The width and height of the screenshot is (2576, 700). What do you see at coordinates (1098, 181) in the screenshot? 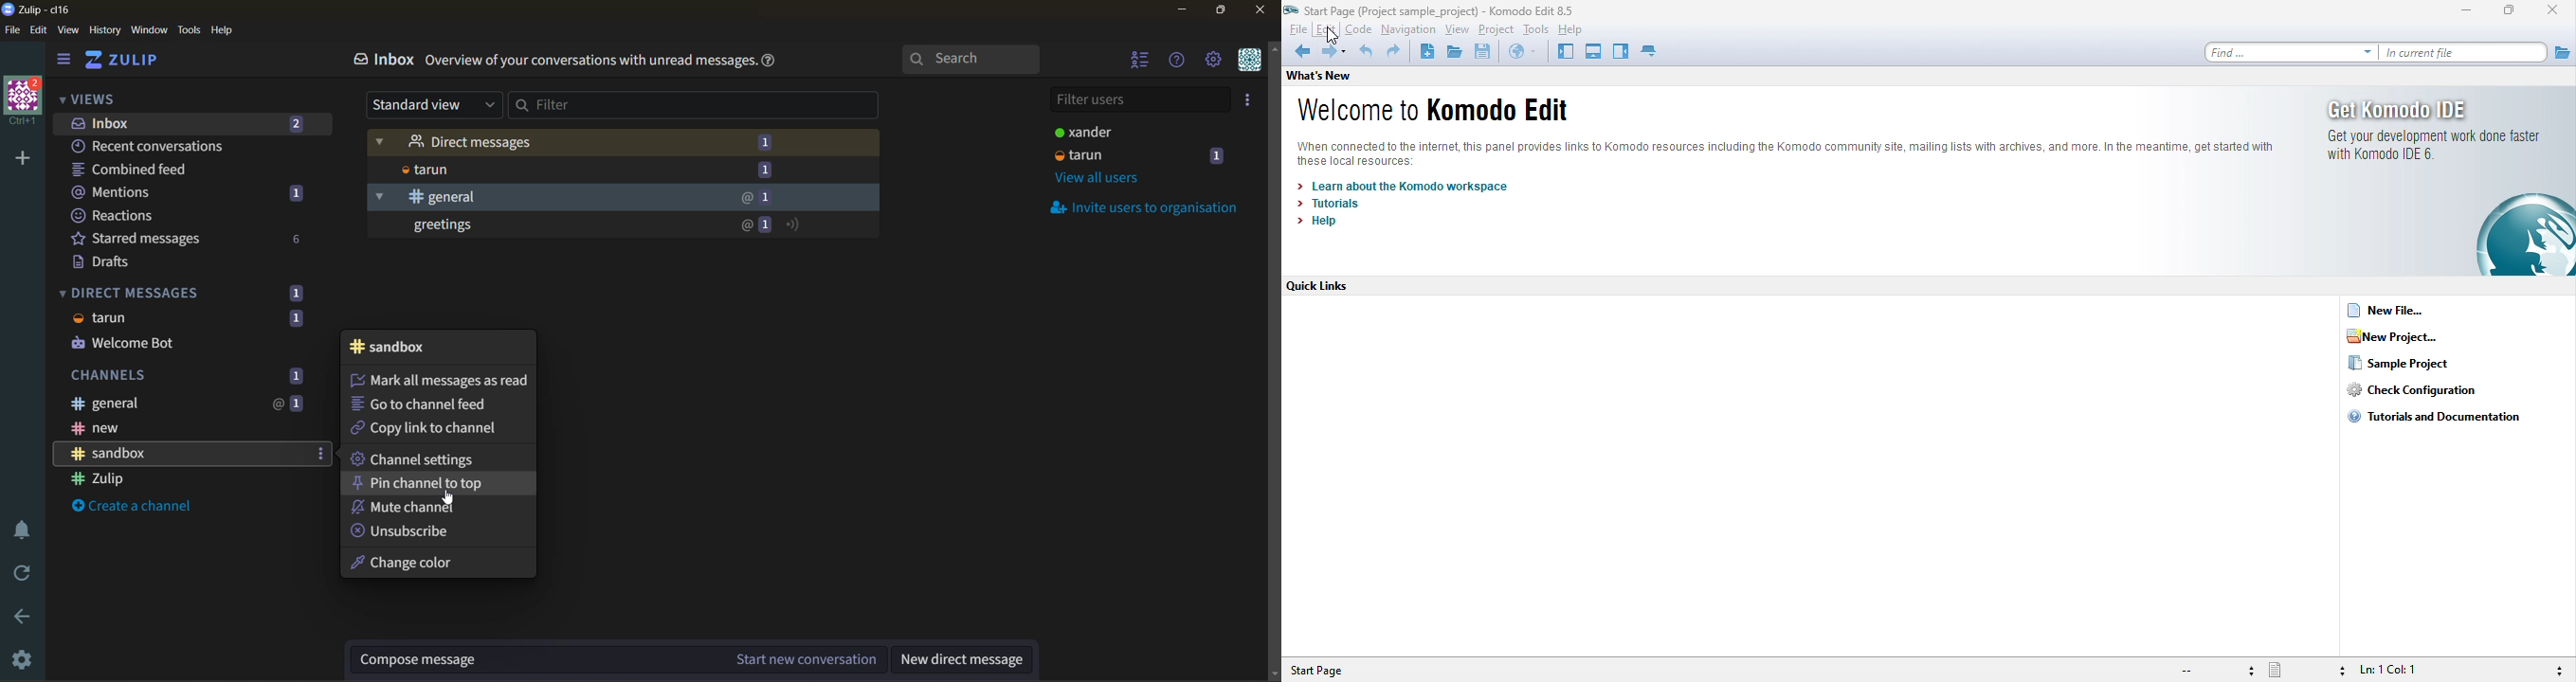
I see `view all users` at bounding box center [1098, 181].